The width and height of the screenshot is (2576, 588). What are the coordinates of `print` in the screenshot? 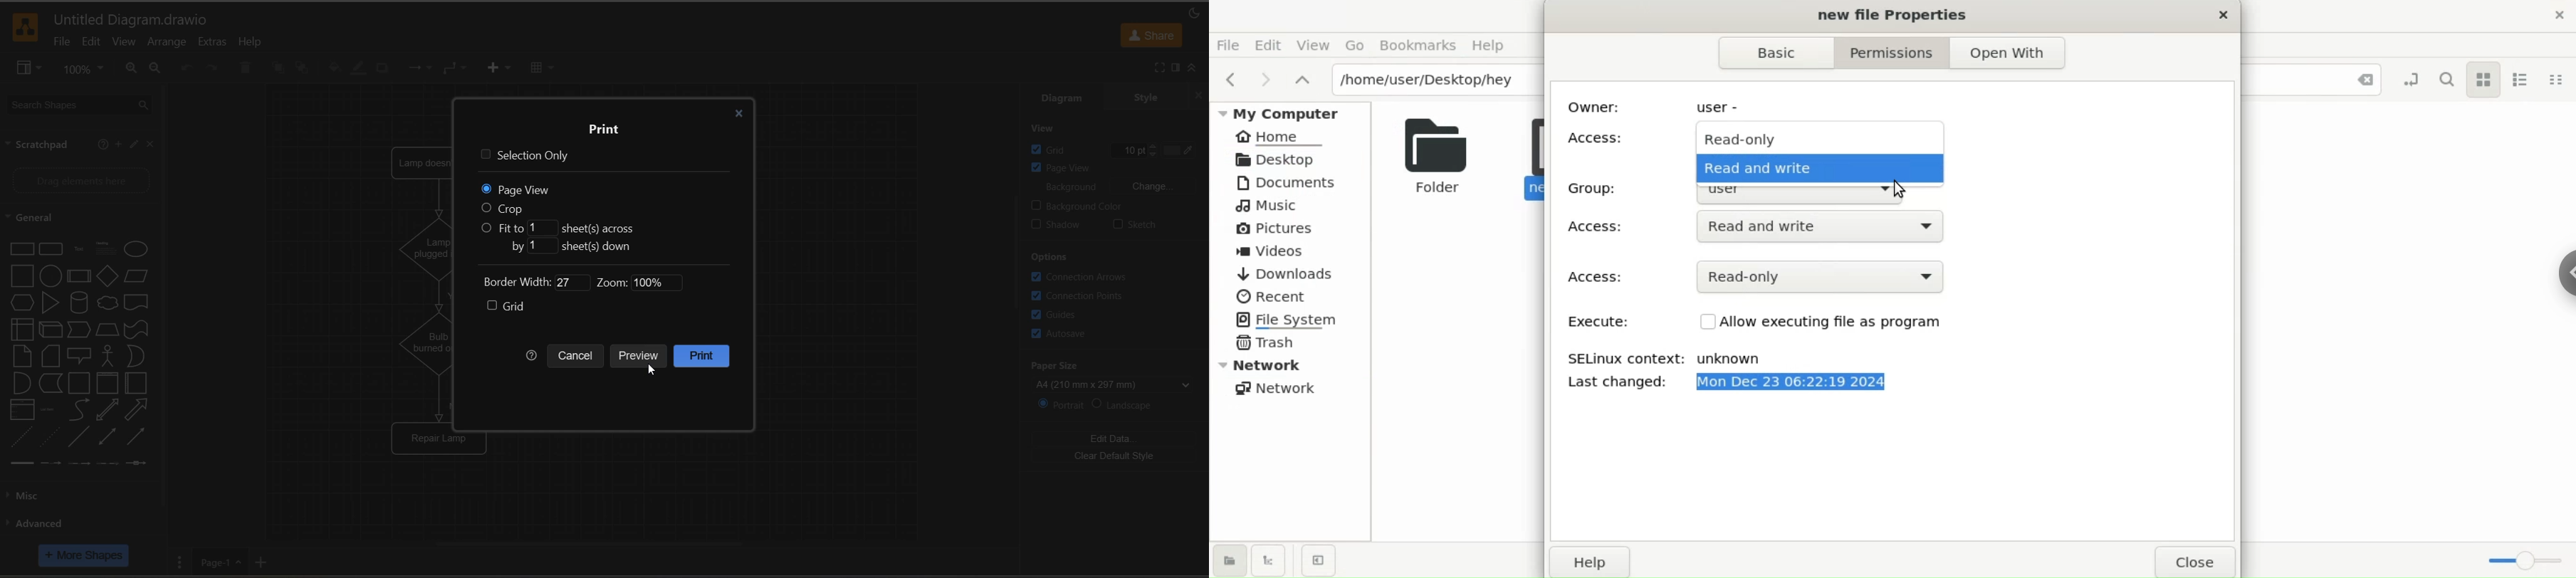 It's located at (603, 128).